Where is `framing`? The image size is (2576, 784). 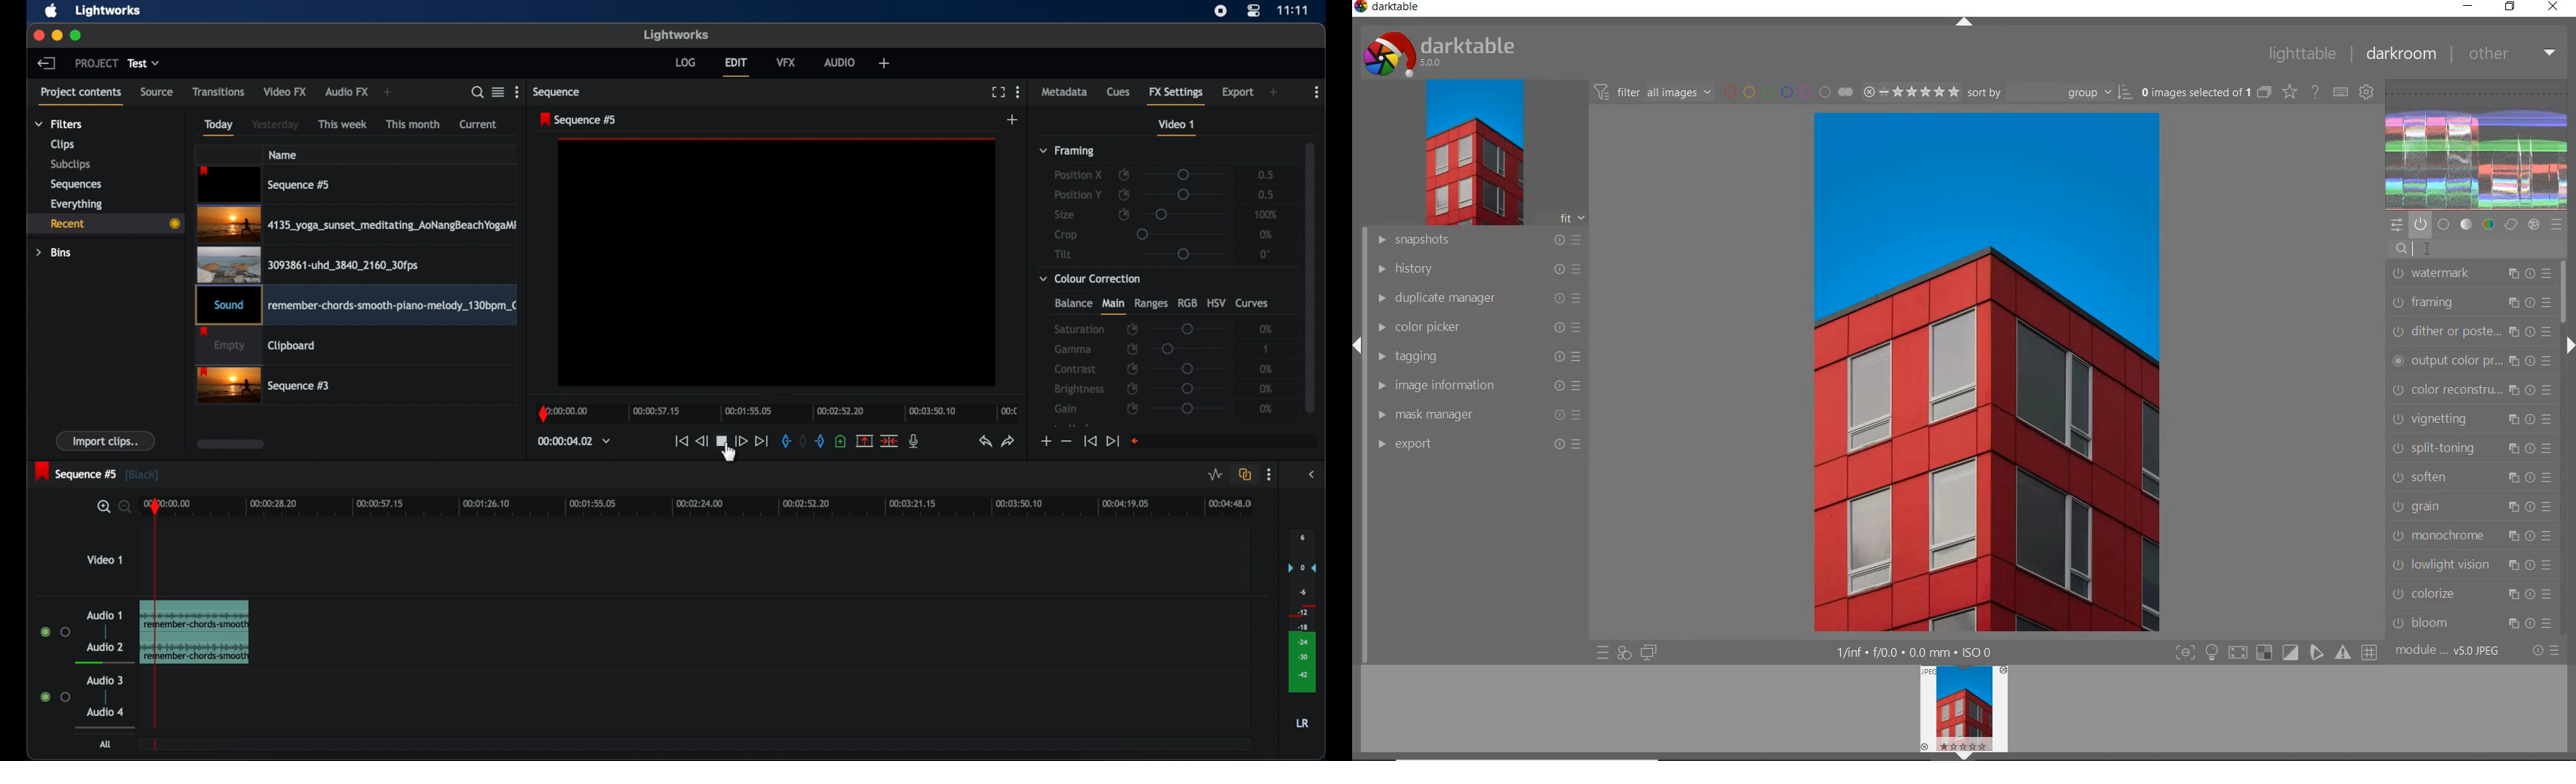
framing is located at coordinates (1068, 151).